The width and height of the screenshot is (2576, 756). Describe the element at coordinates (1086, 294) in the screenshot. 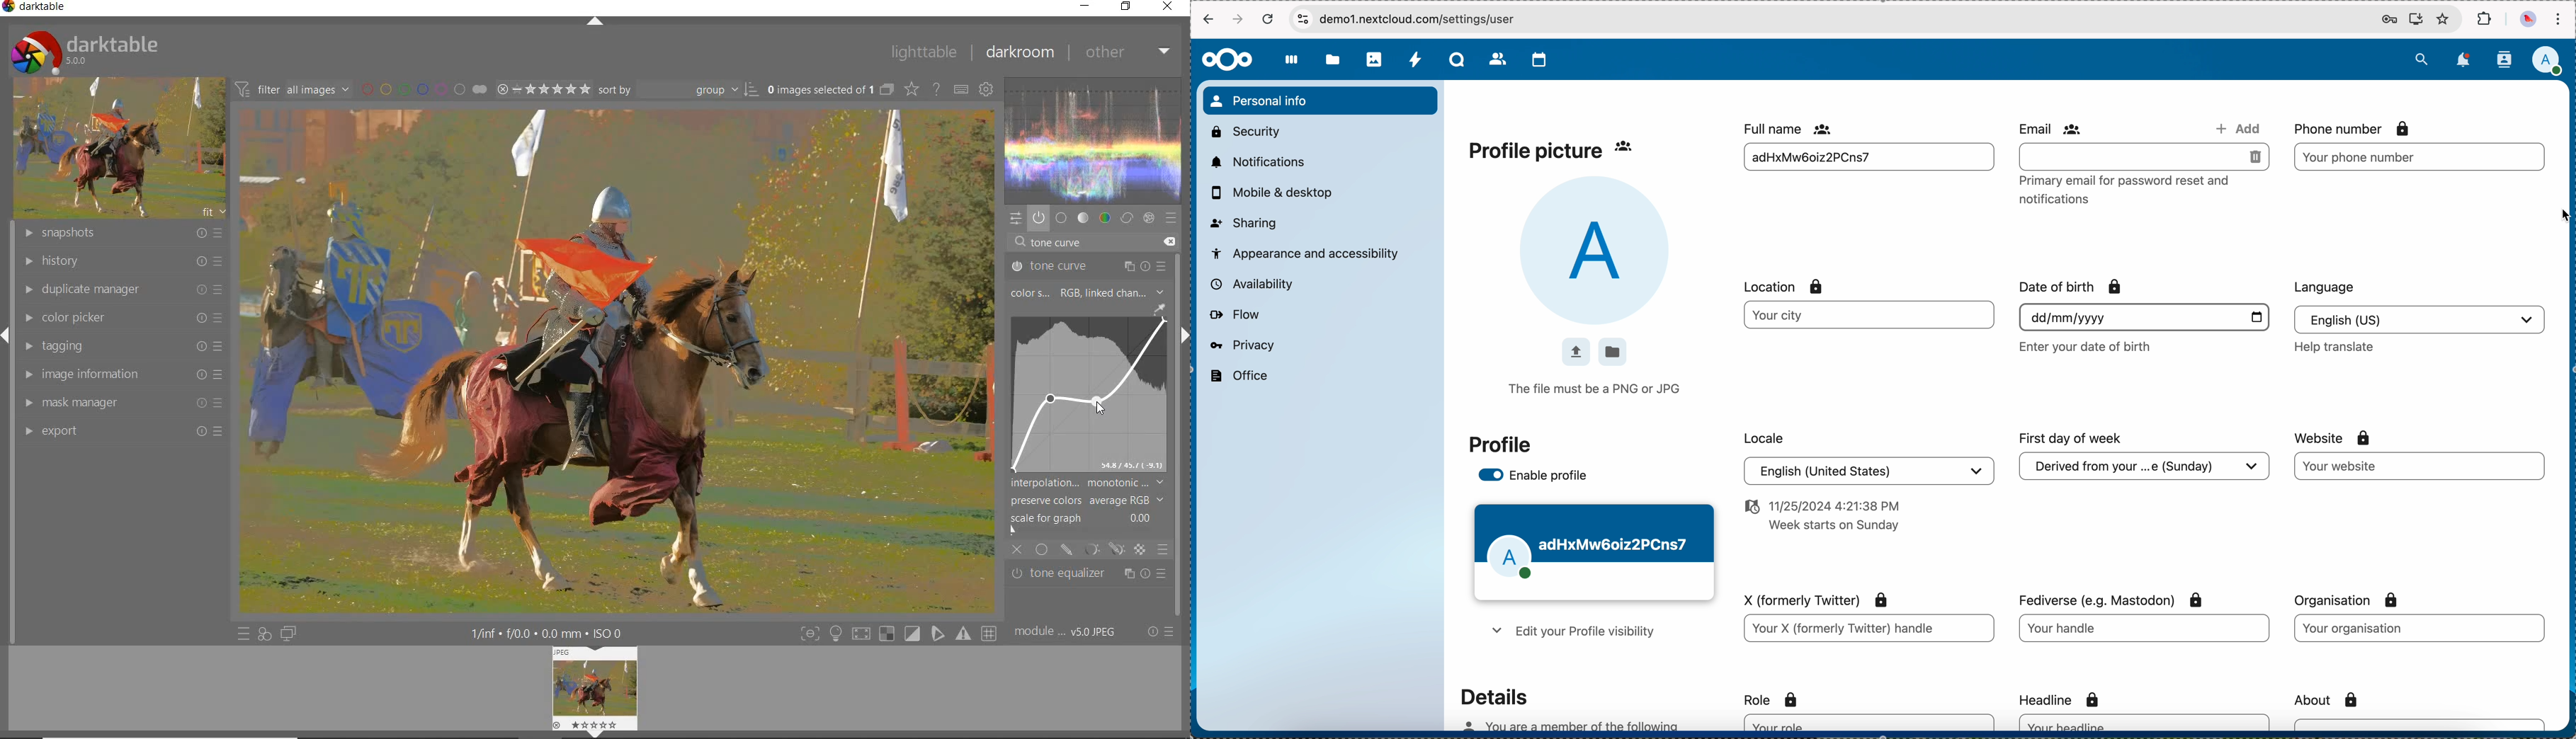

I see `color space` at that location.